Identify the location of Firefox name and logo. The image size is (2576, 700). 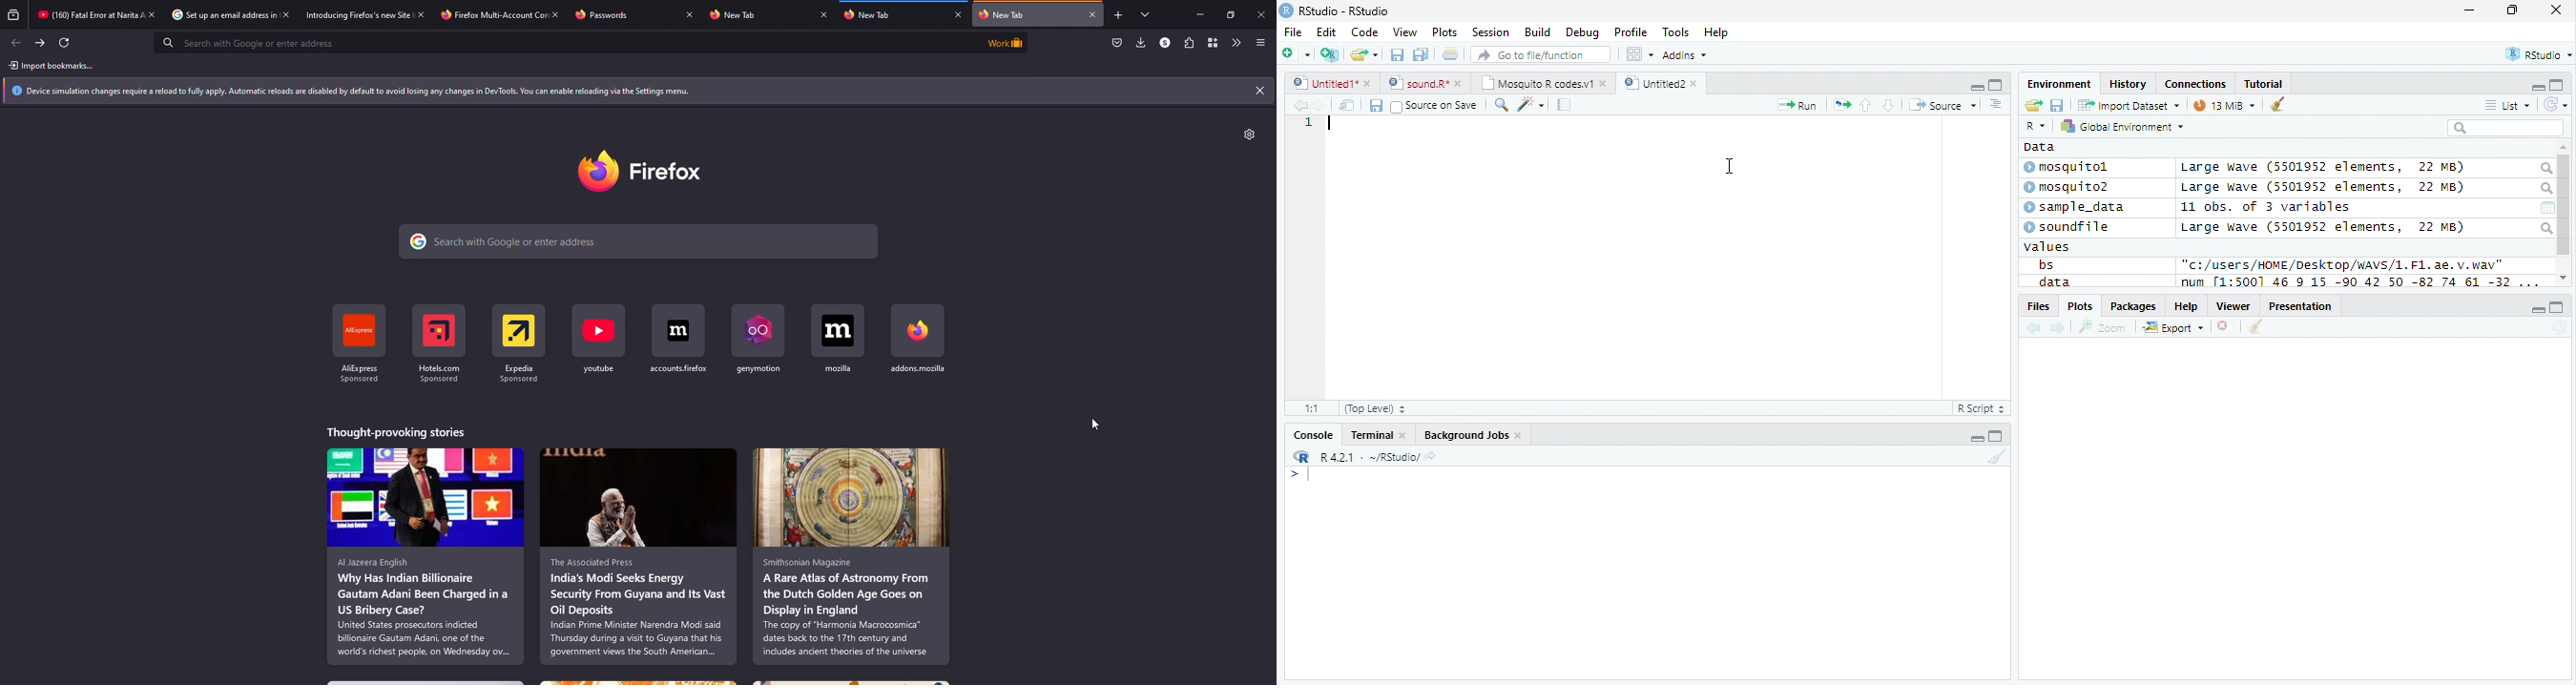
(640, 171).